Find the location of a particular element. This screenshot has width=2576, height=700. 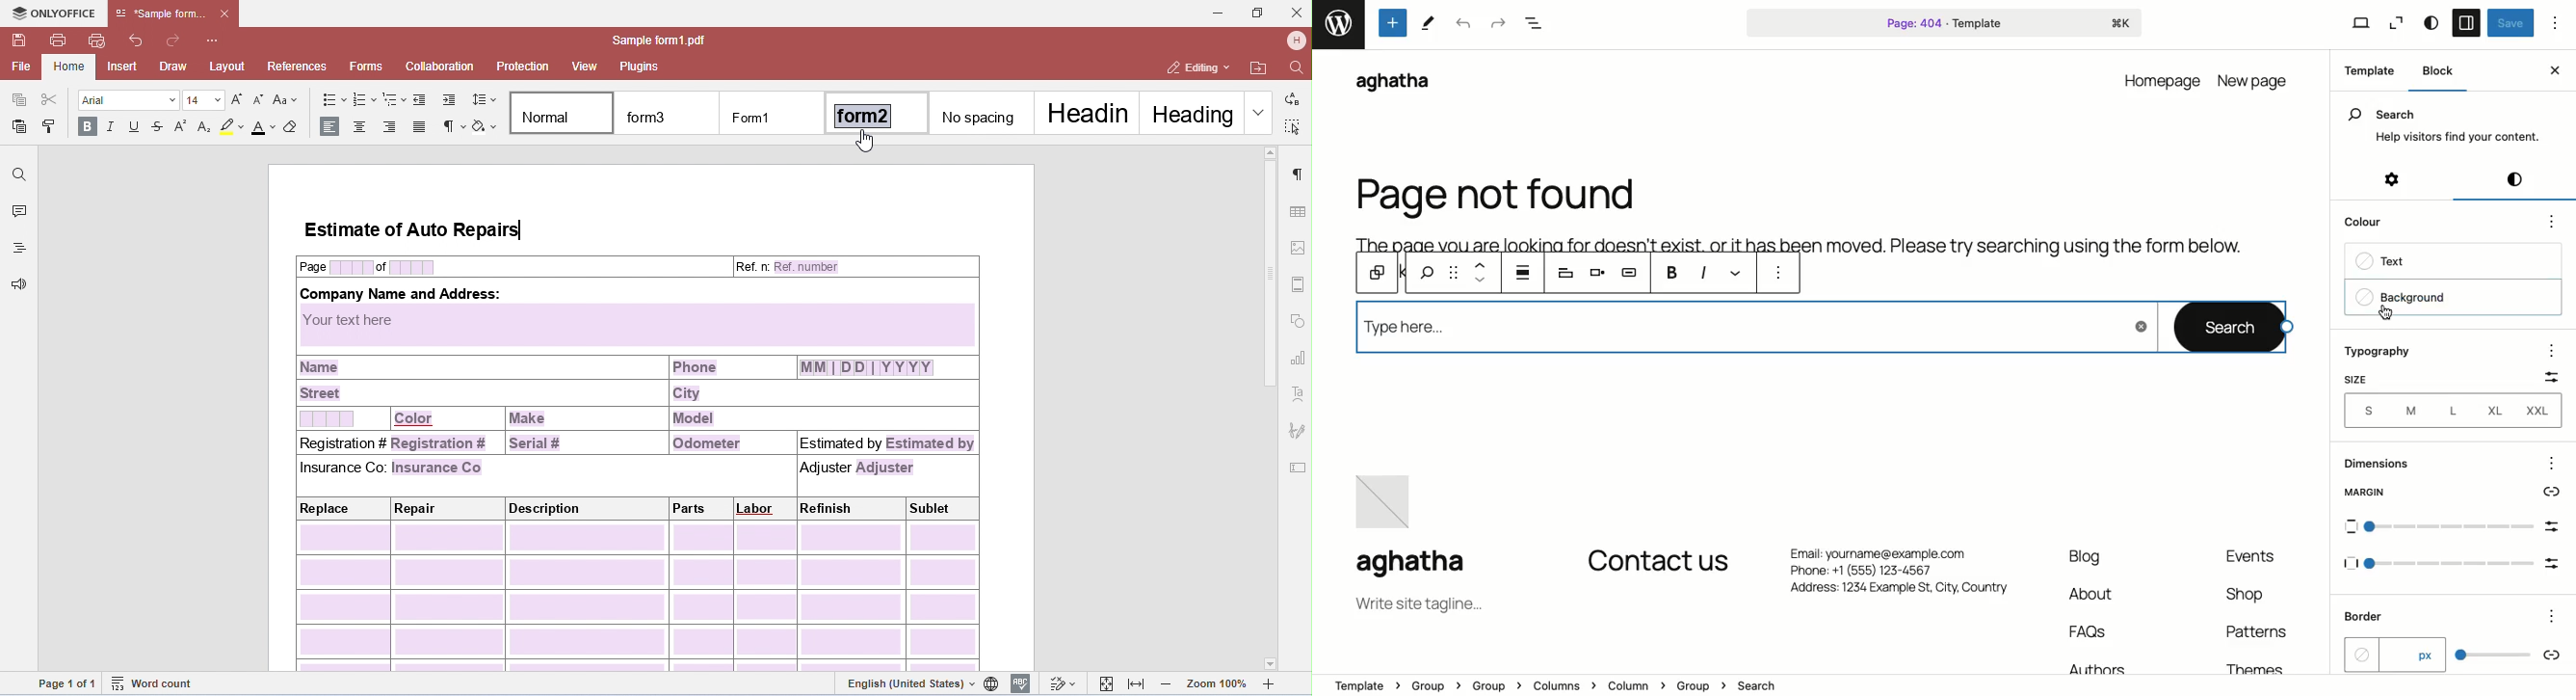

Zoom out is located at coordinates (2398, 22).